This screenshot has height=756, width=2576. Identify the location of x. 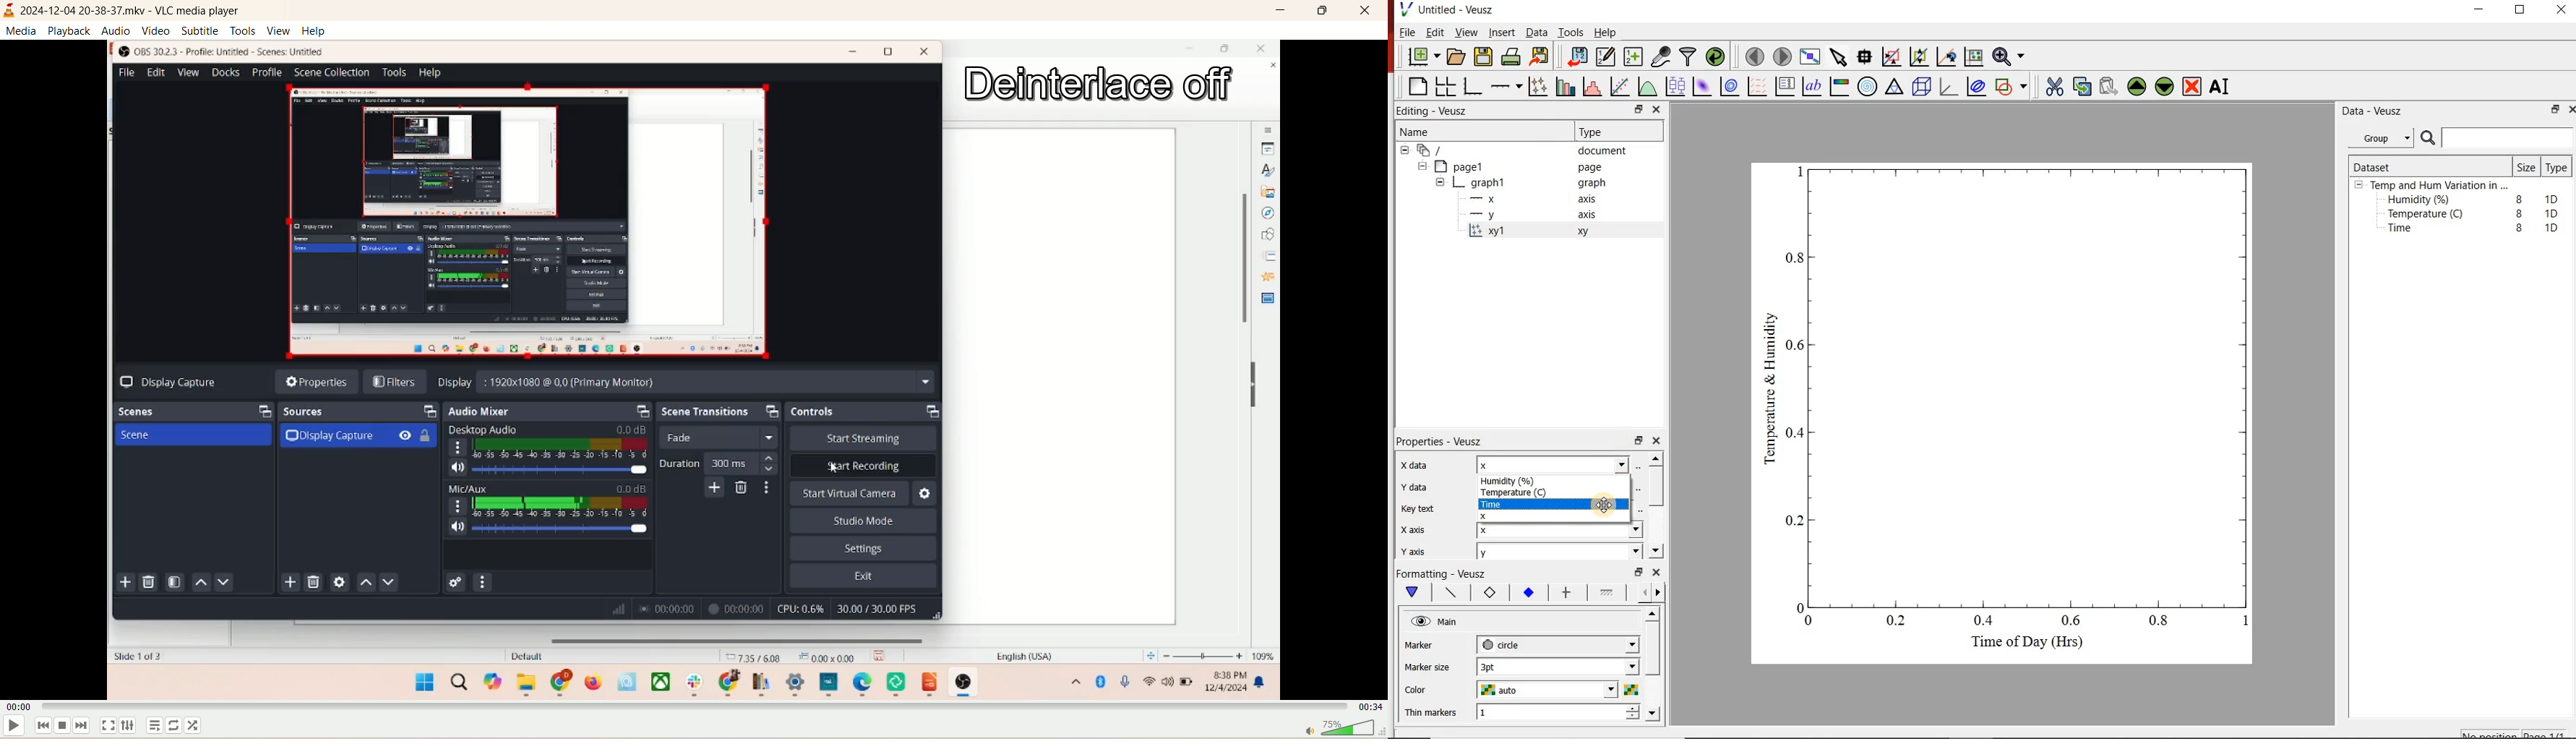
(1509, 464).